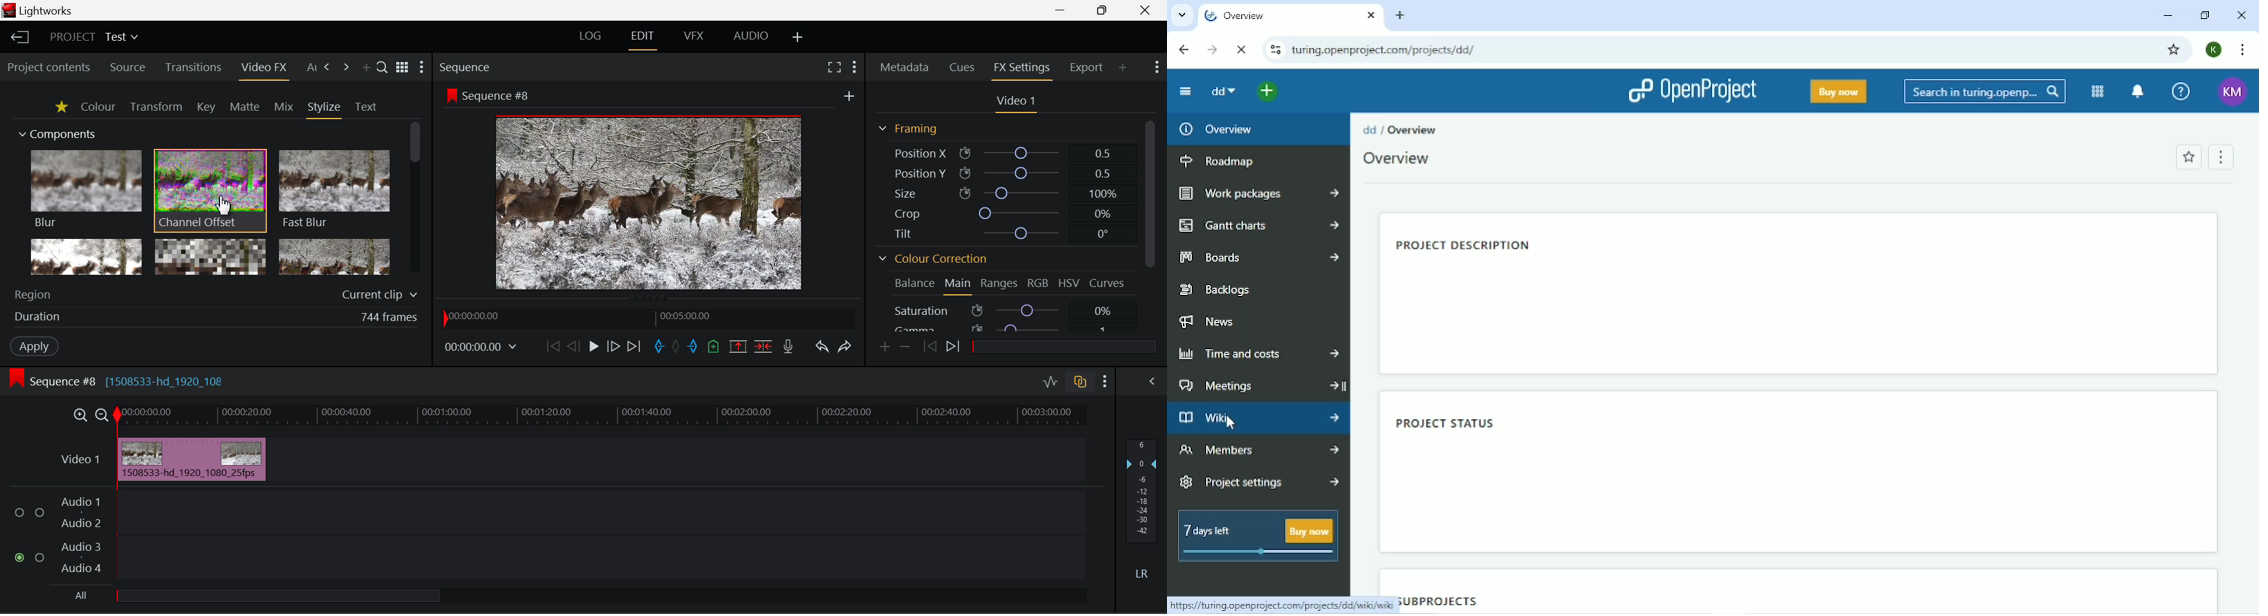 The width and height of the screenshot is (2268, 616). I want to click on Key, so click(205, 108).